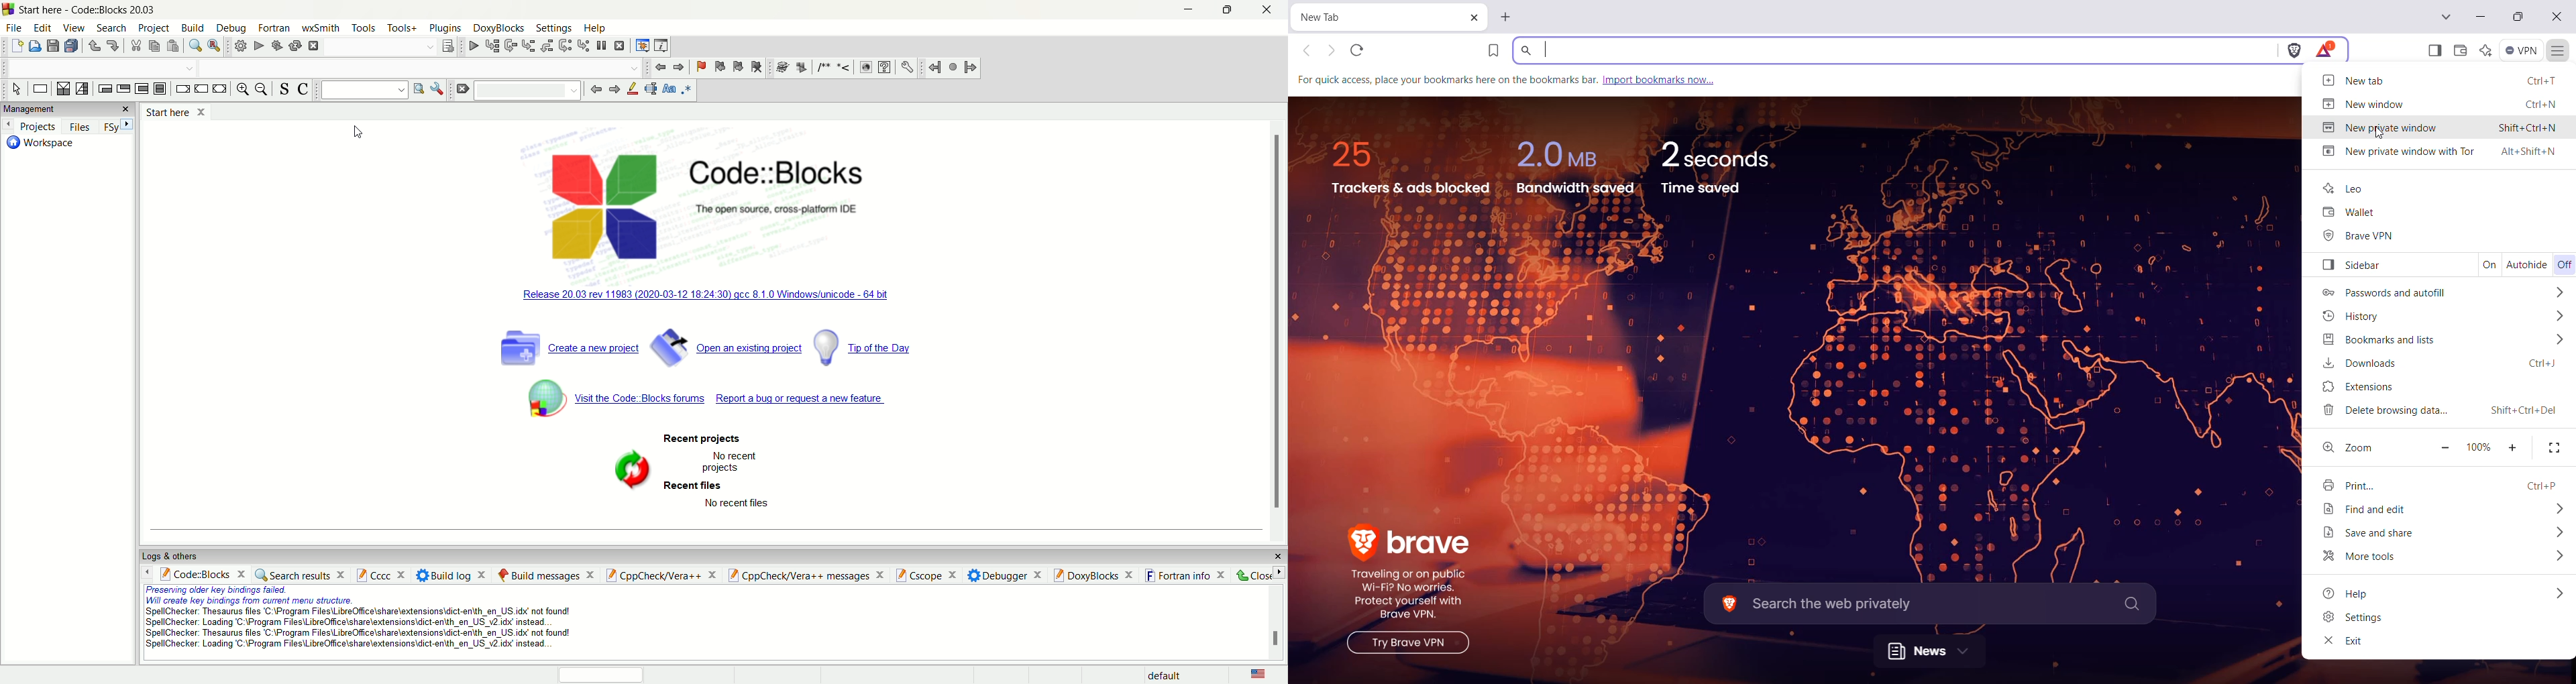 The width and height of the screenshot is (2576, 700). What do you see at coordinates (1929, 650) in the screenshot?
I see `news` at bounding box center [1929, 650].